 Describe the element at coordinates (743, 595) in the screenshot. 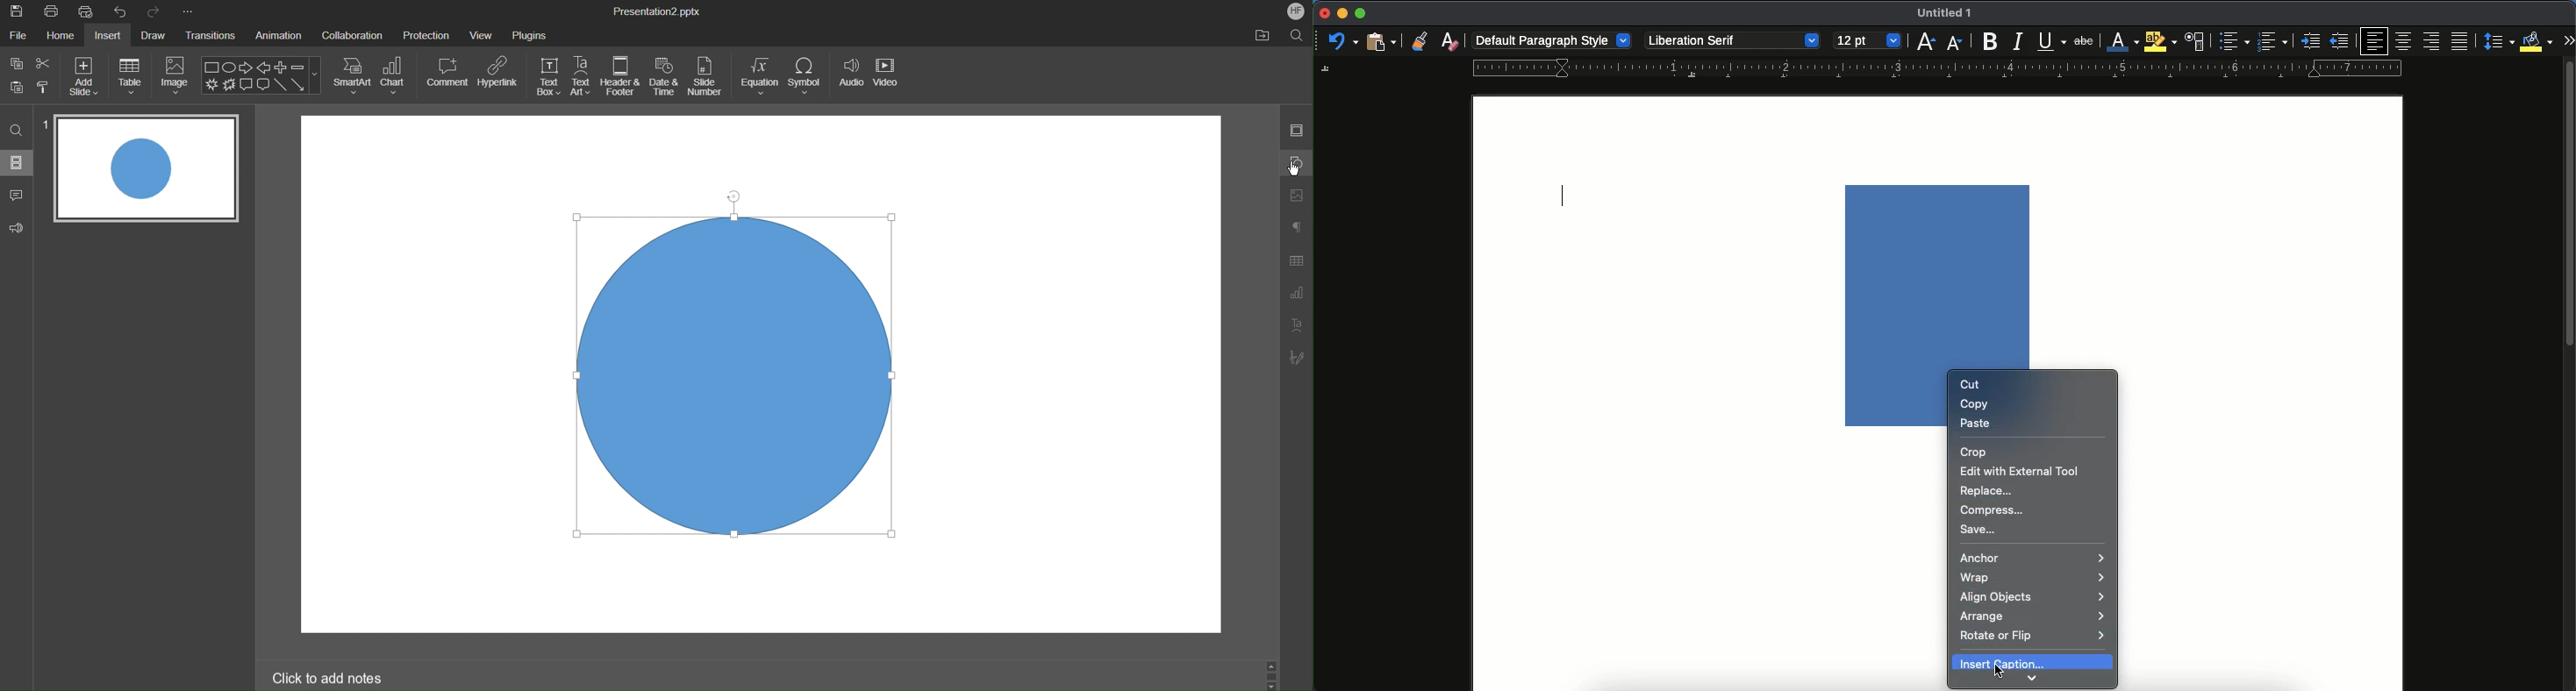

I see `workspace` at that location.